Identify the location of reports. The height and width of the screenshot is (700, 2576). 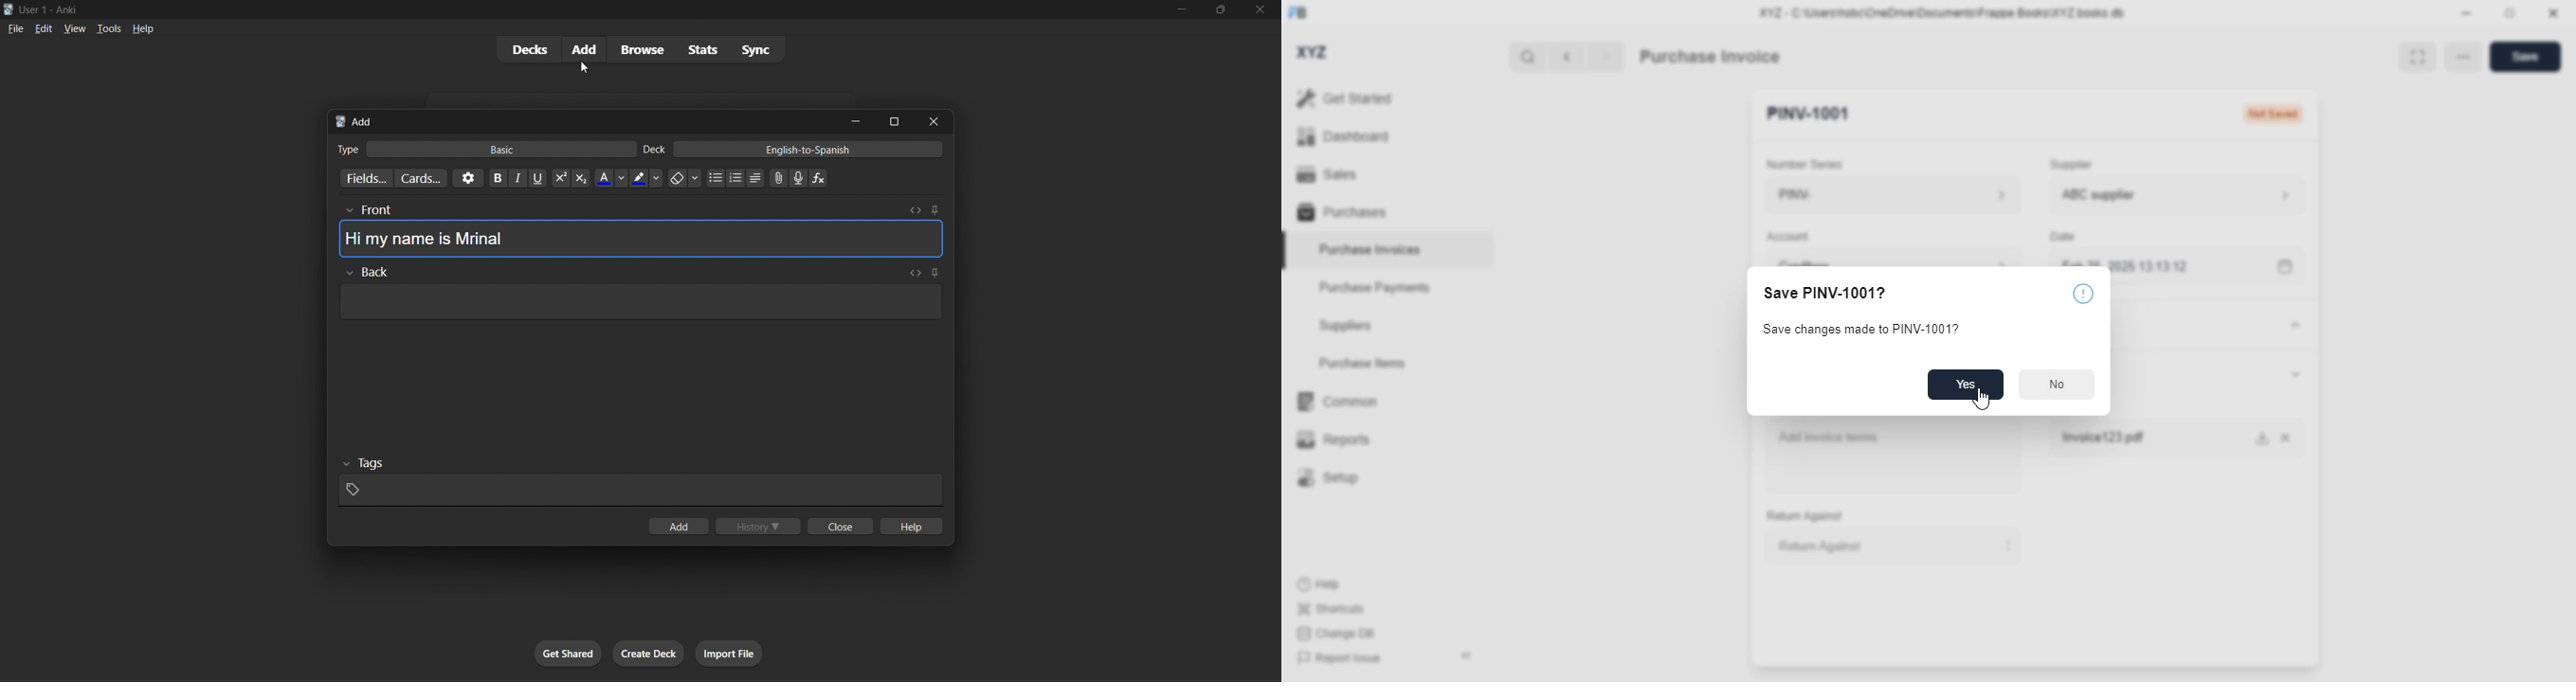
(1333, 440).